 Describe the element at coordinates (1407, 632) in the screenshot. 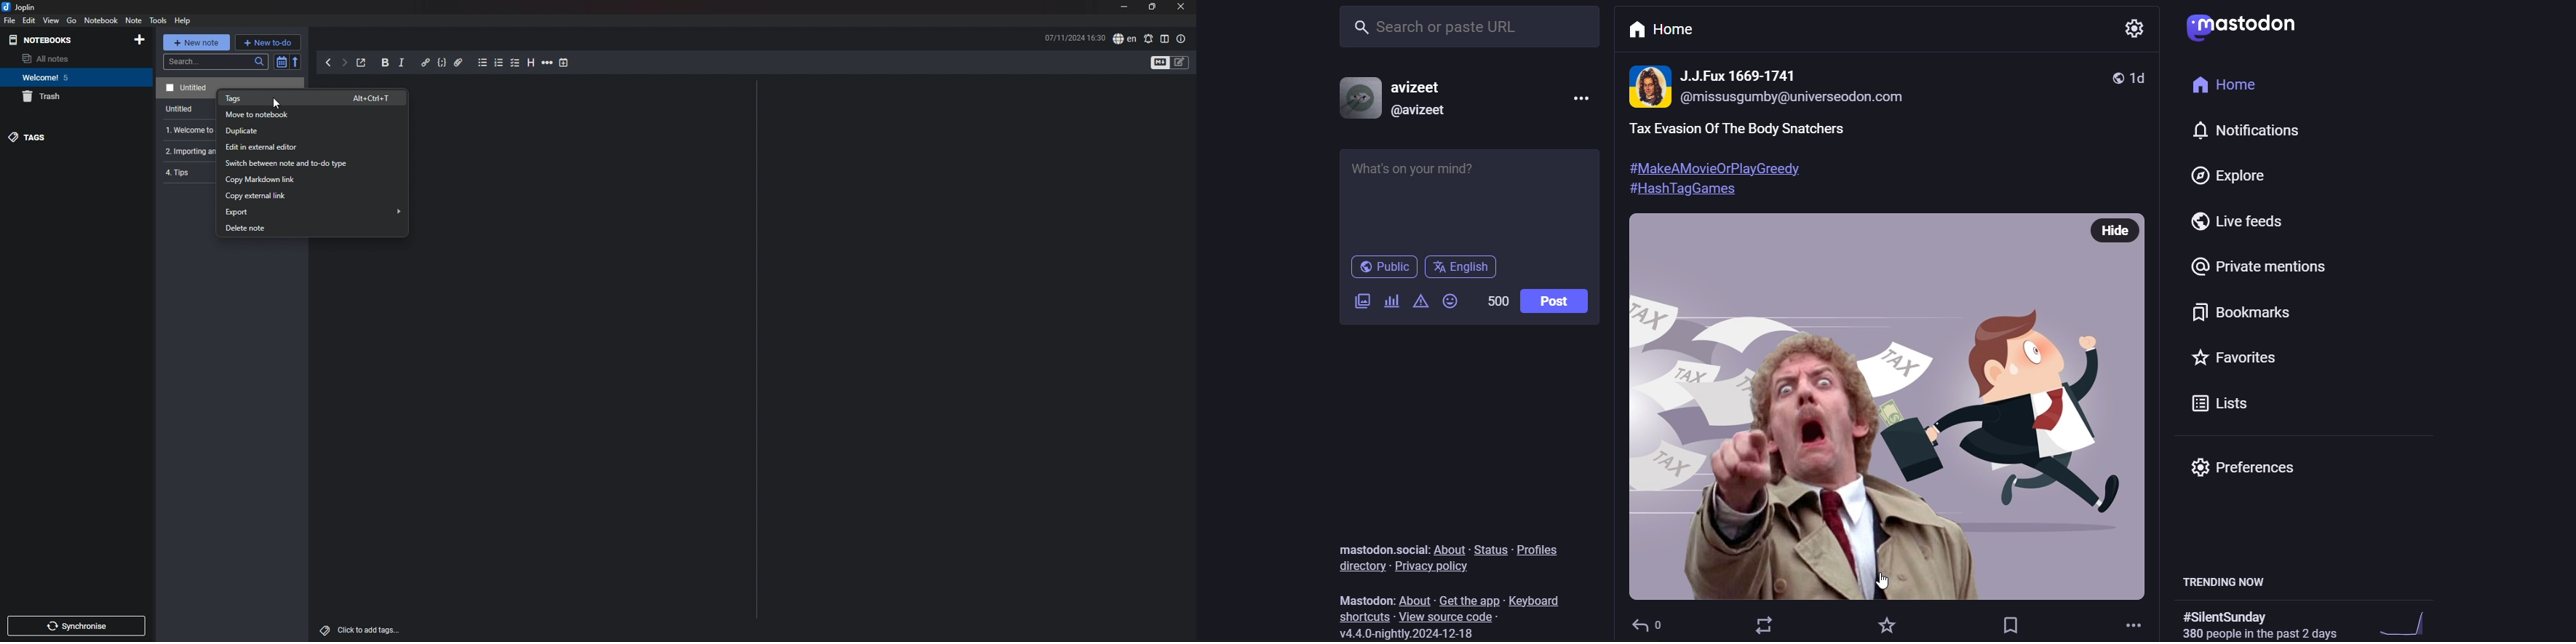

I see `version` at that location.